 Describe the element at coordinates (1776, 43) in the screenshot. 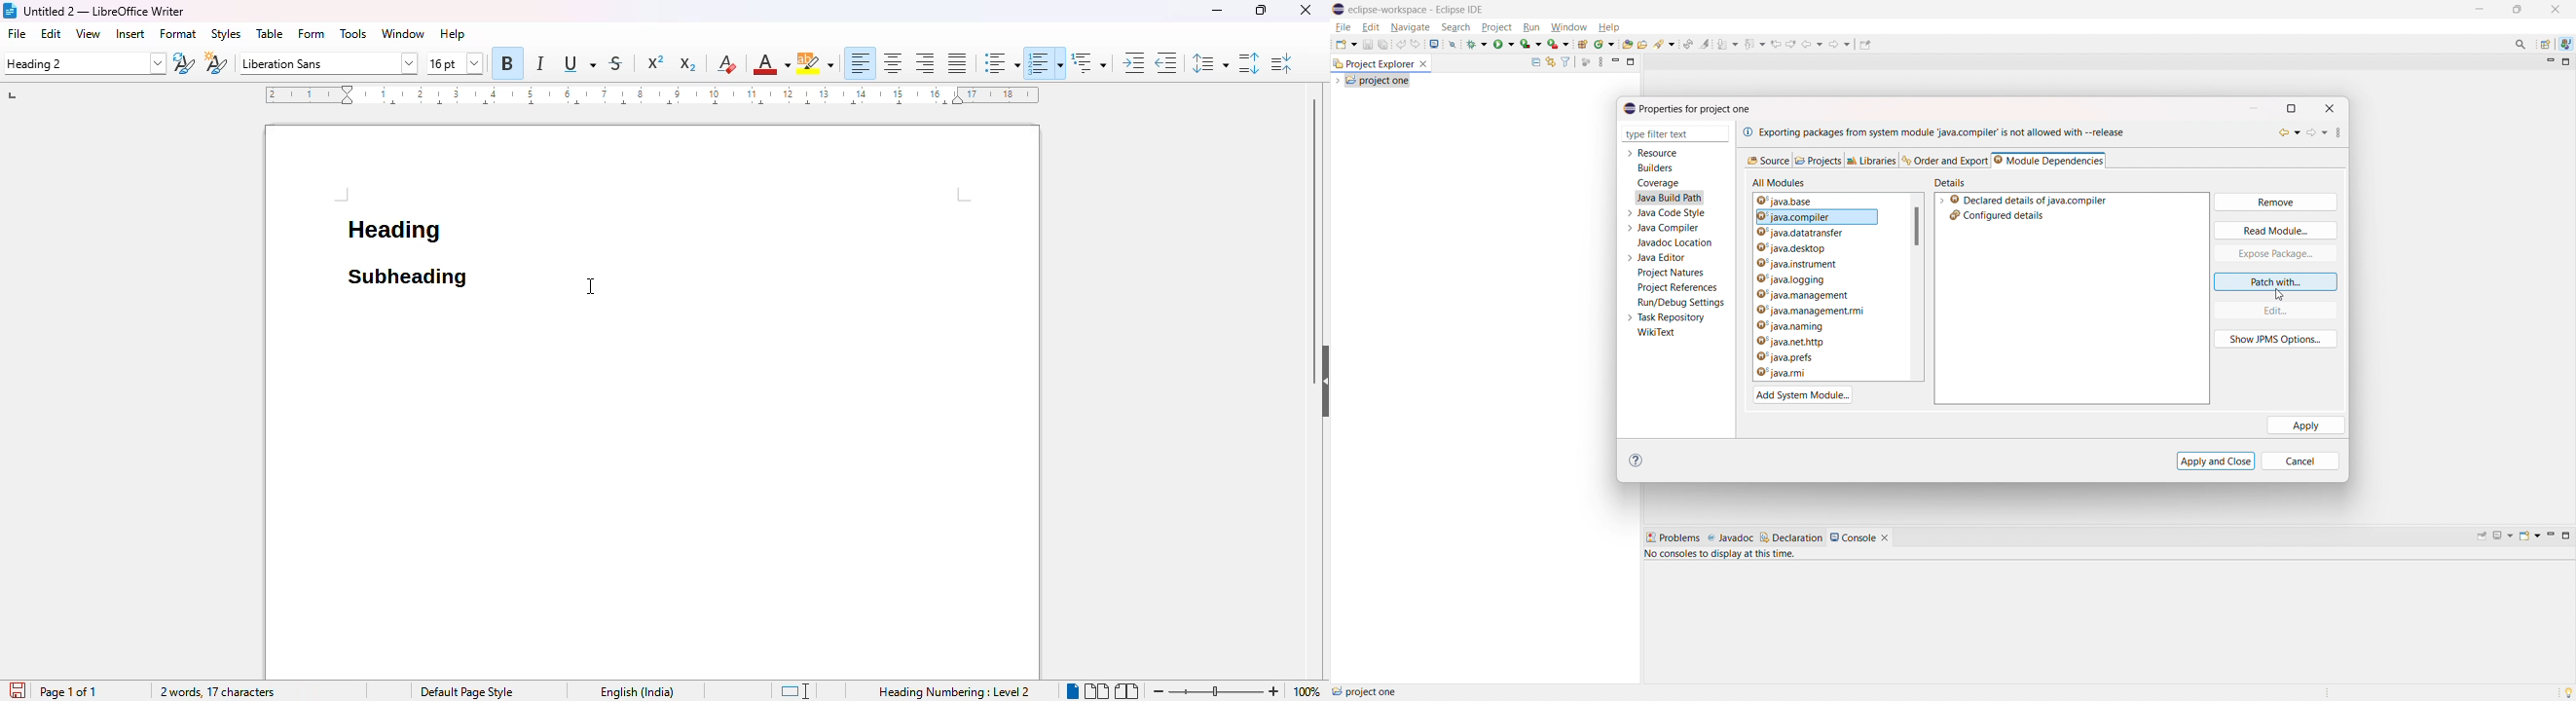

I see `view previous location` at that location.